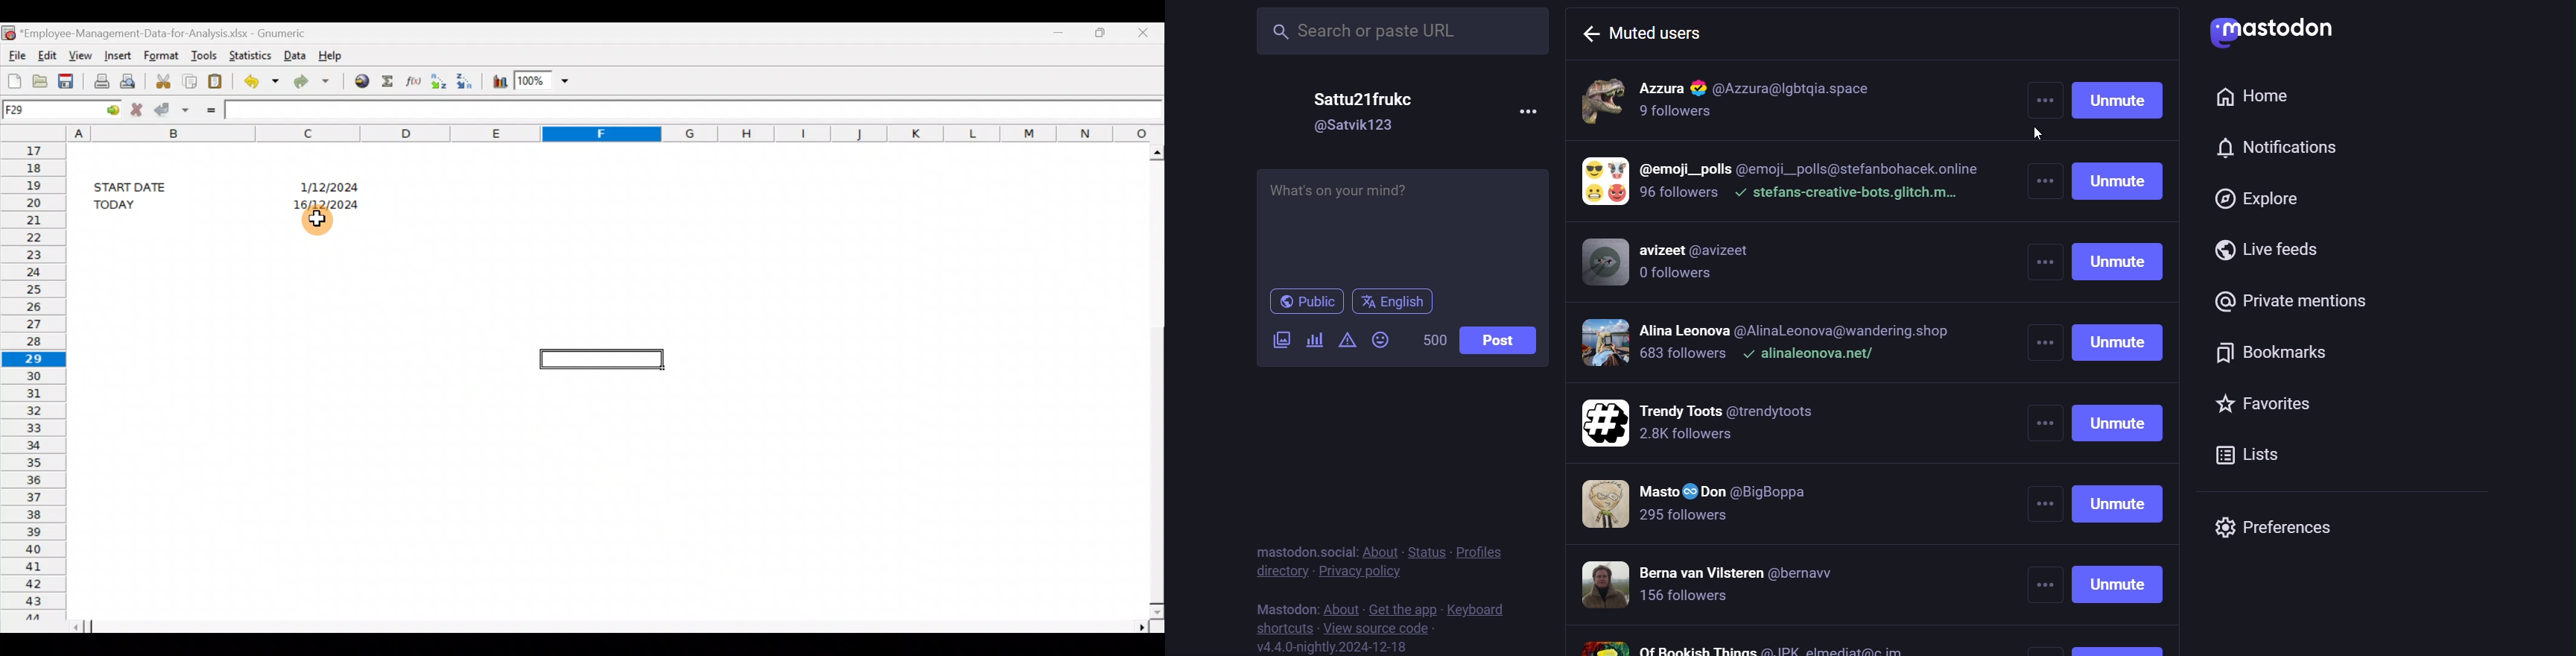  I want to click on Create a new workbook, so click(12, 78).